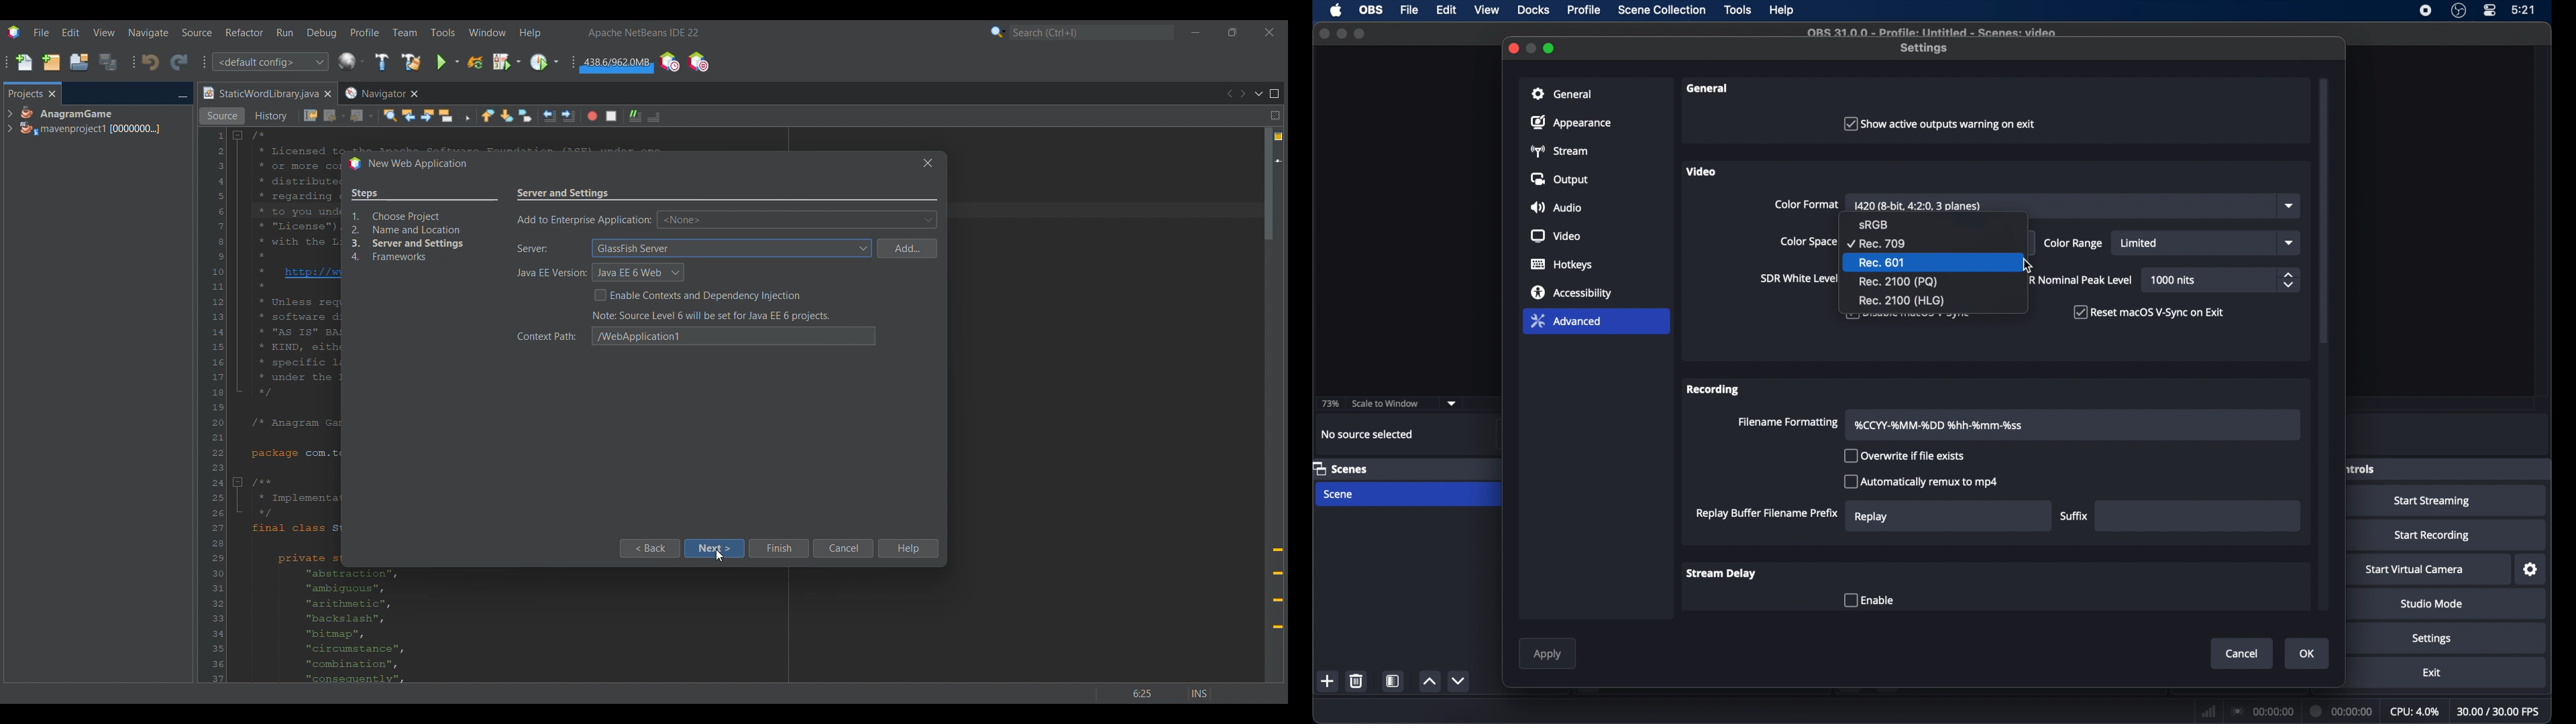  I want to click on Options for respective setting, so click(733, 261).